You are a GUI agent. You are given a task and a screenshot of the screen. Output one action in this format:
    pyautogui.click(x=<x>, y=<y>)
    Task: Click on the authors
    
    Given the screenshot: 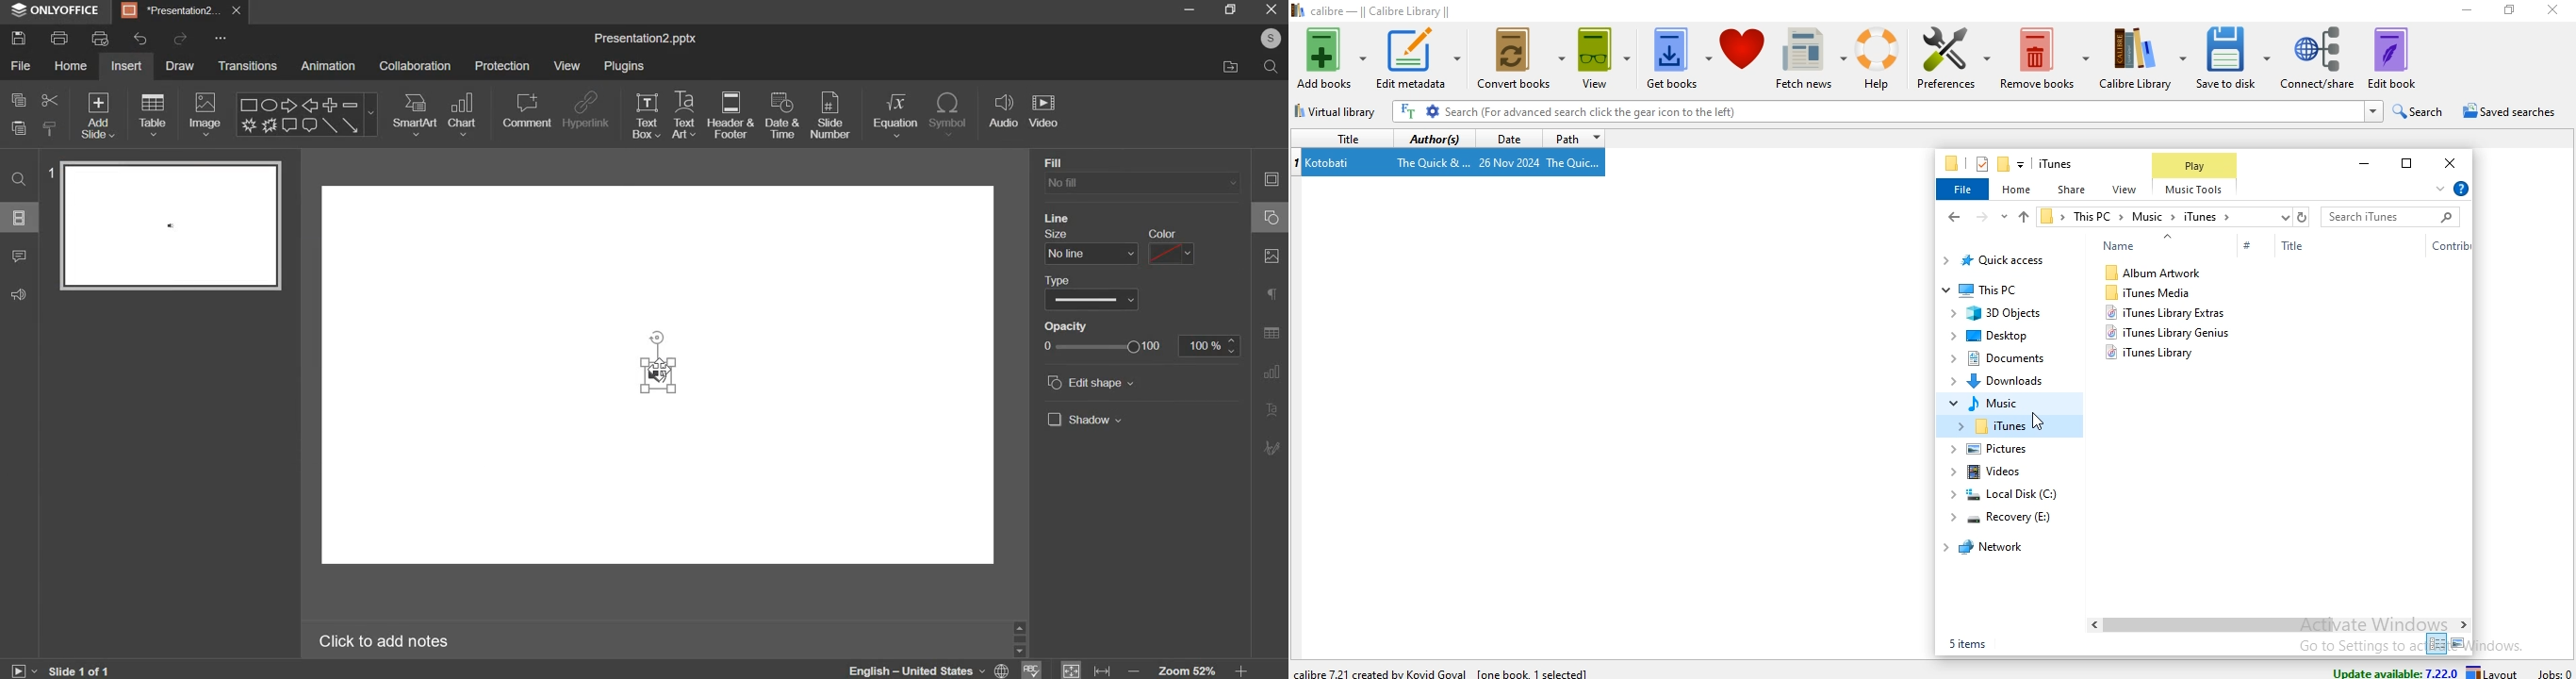 What is the action you would take?
    pyautogui.click(x=1434, y=139)
    